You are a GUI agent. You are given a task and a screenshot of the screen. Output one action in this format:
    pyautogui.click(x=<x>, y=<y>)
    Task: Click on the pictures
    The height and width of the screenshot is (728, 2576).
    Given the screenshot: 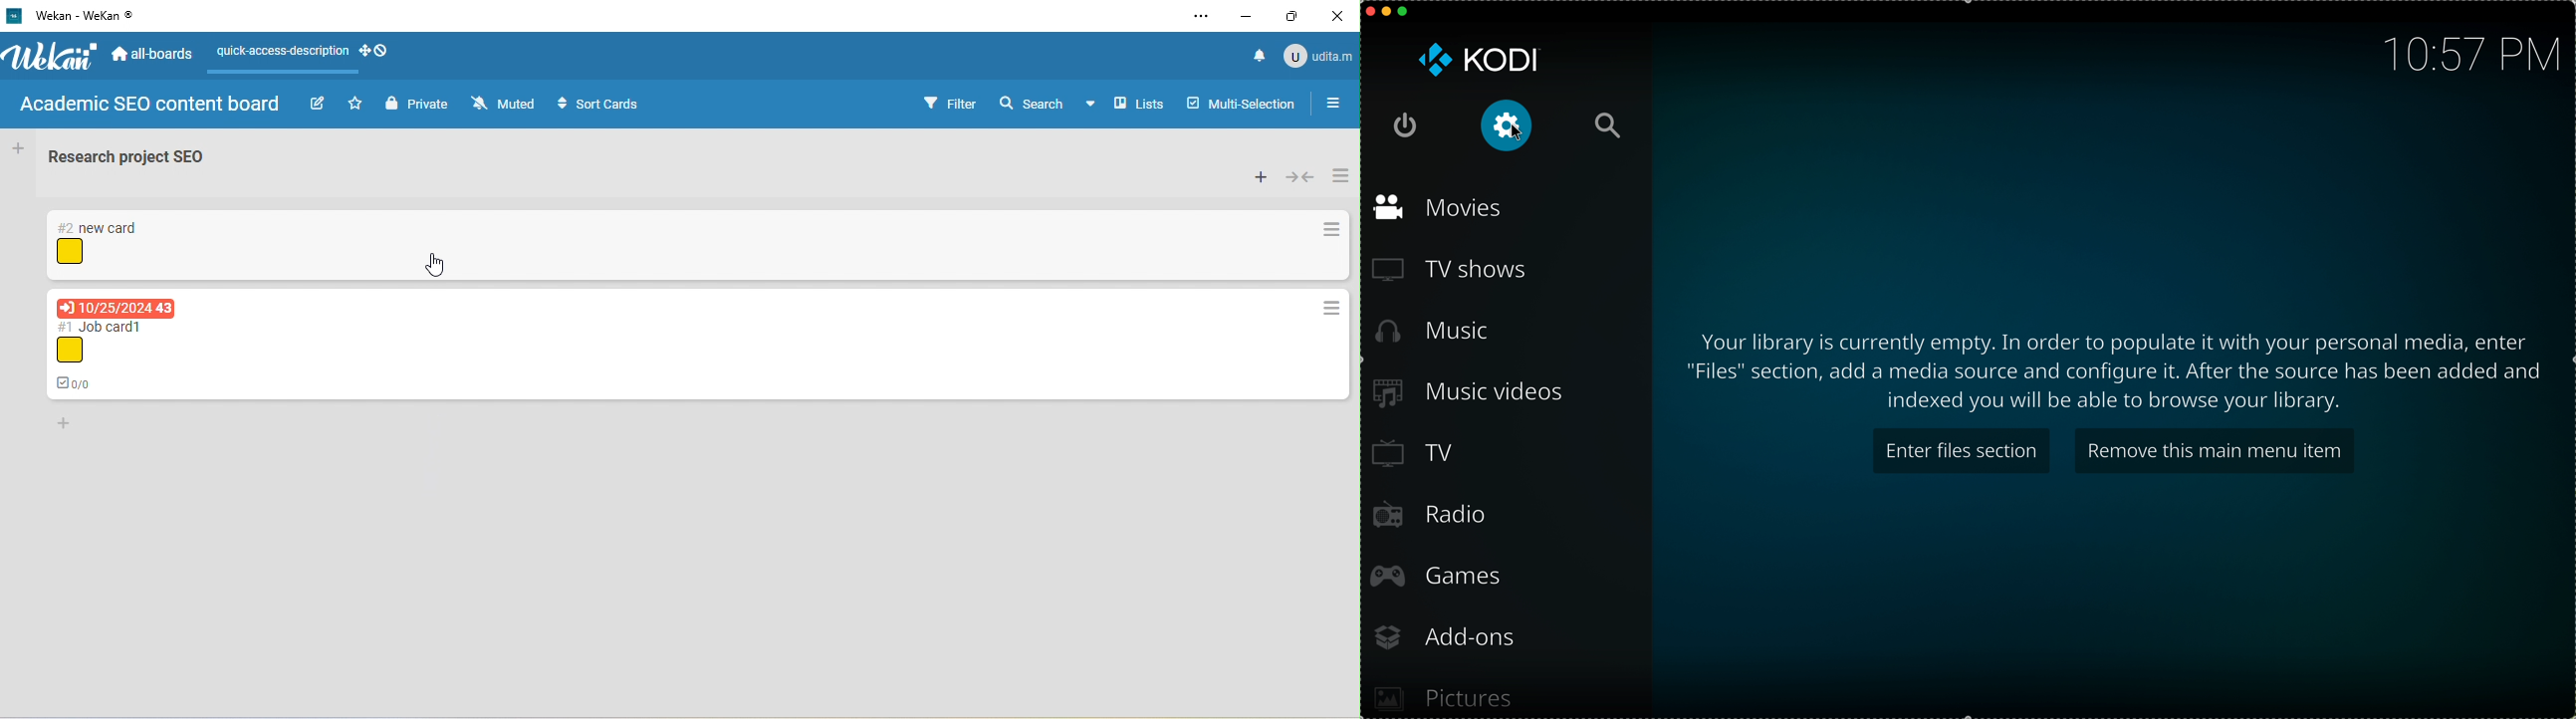 What is the action you would take?
    pyautogui.click(x=1445, y=692)
    